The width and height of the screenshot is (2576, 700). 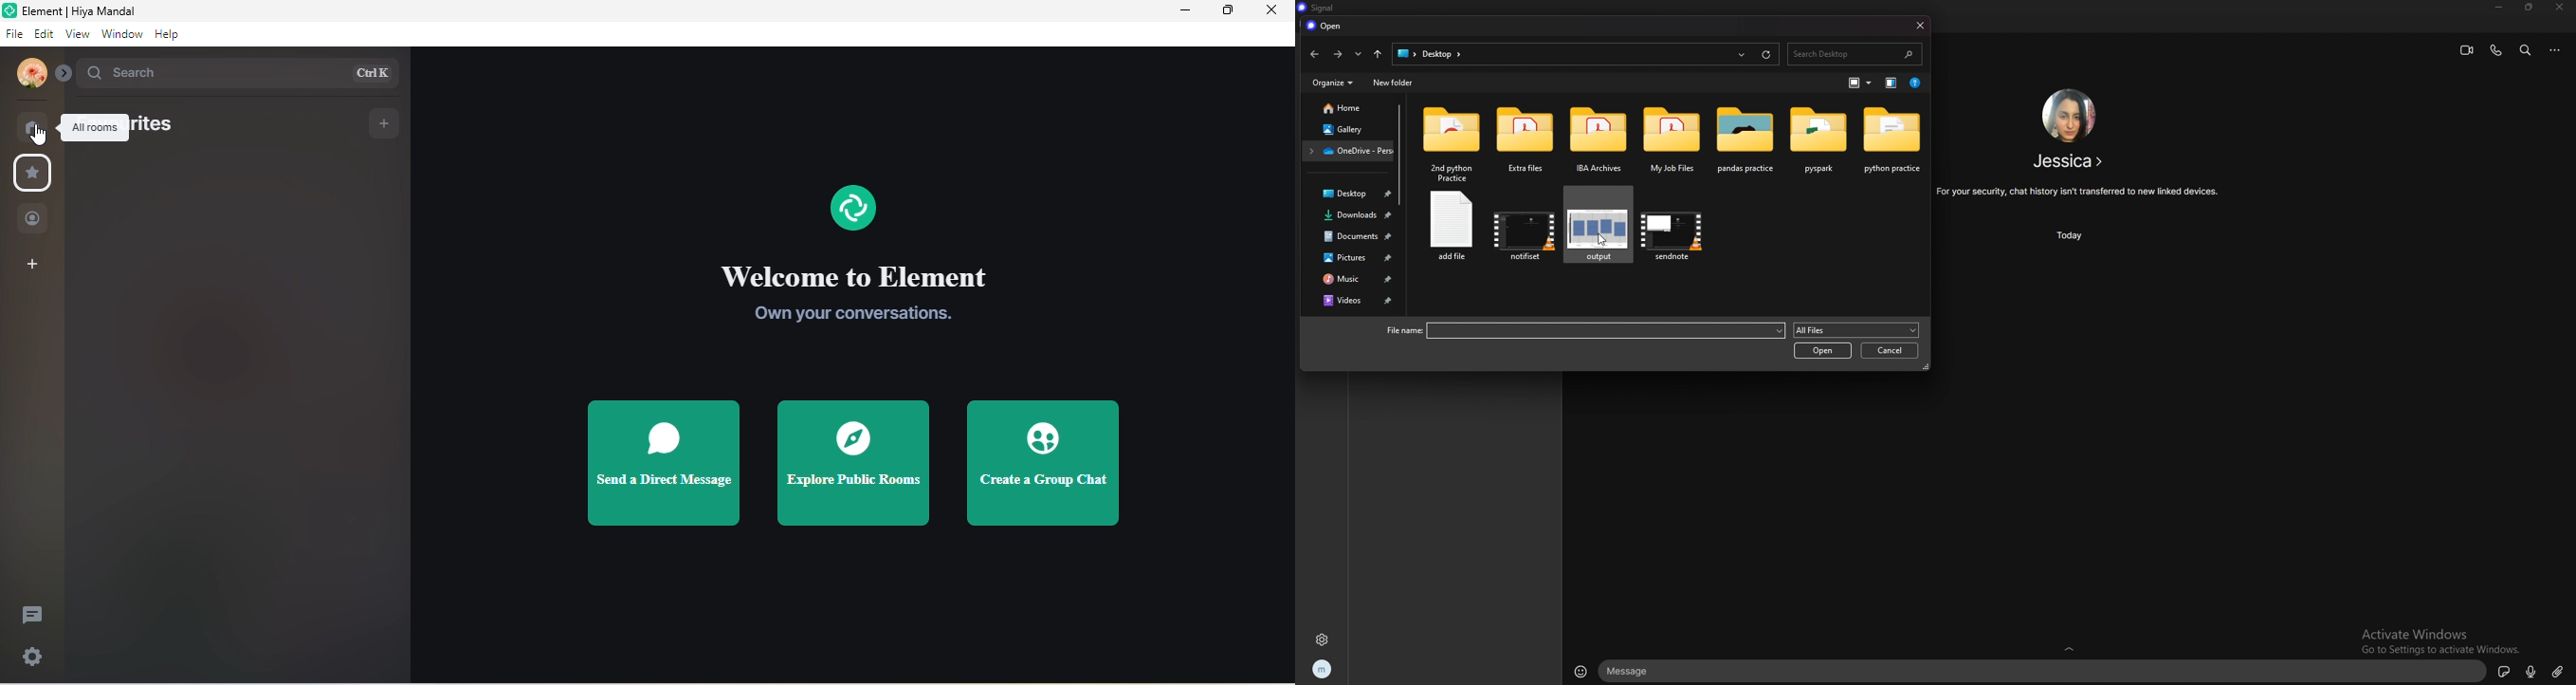 I want to click on change view, so click(x=1891, y=83).